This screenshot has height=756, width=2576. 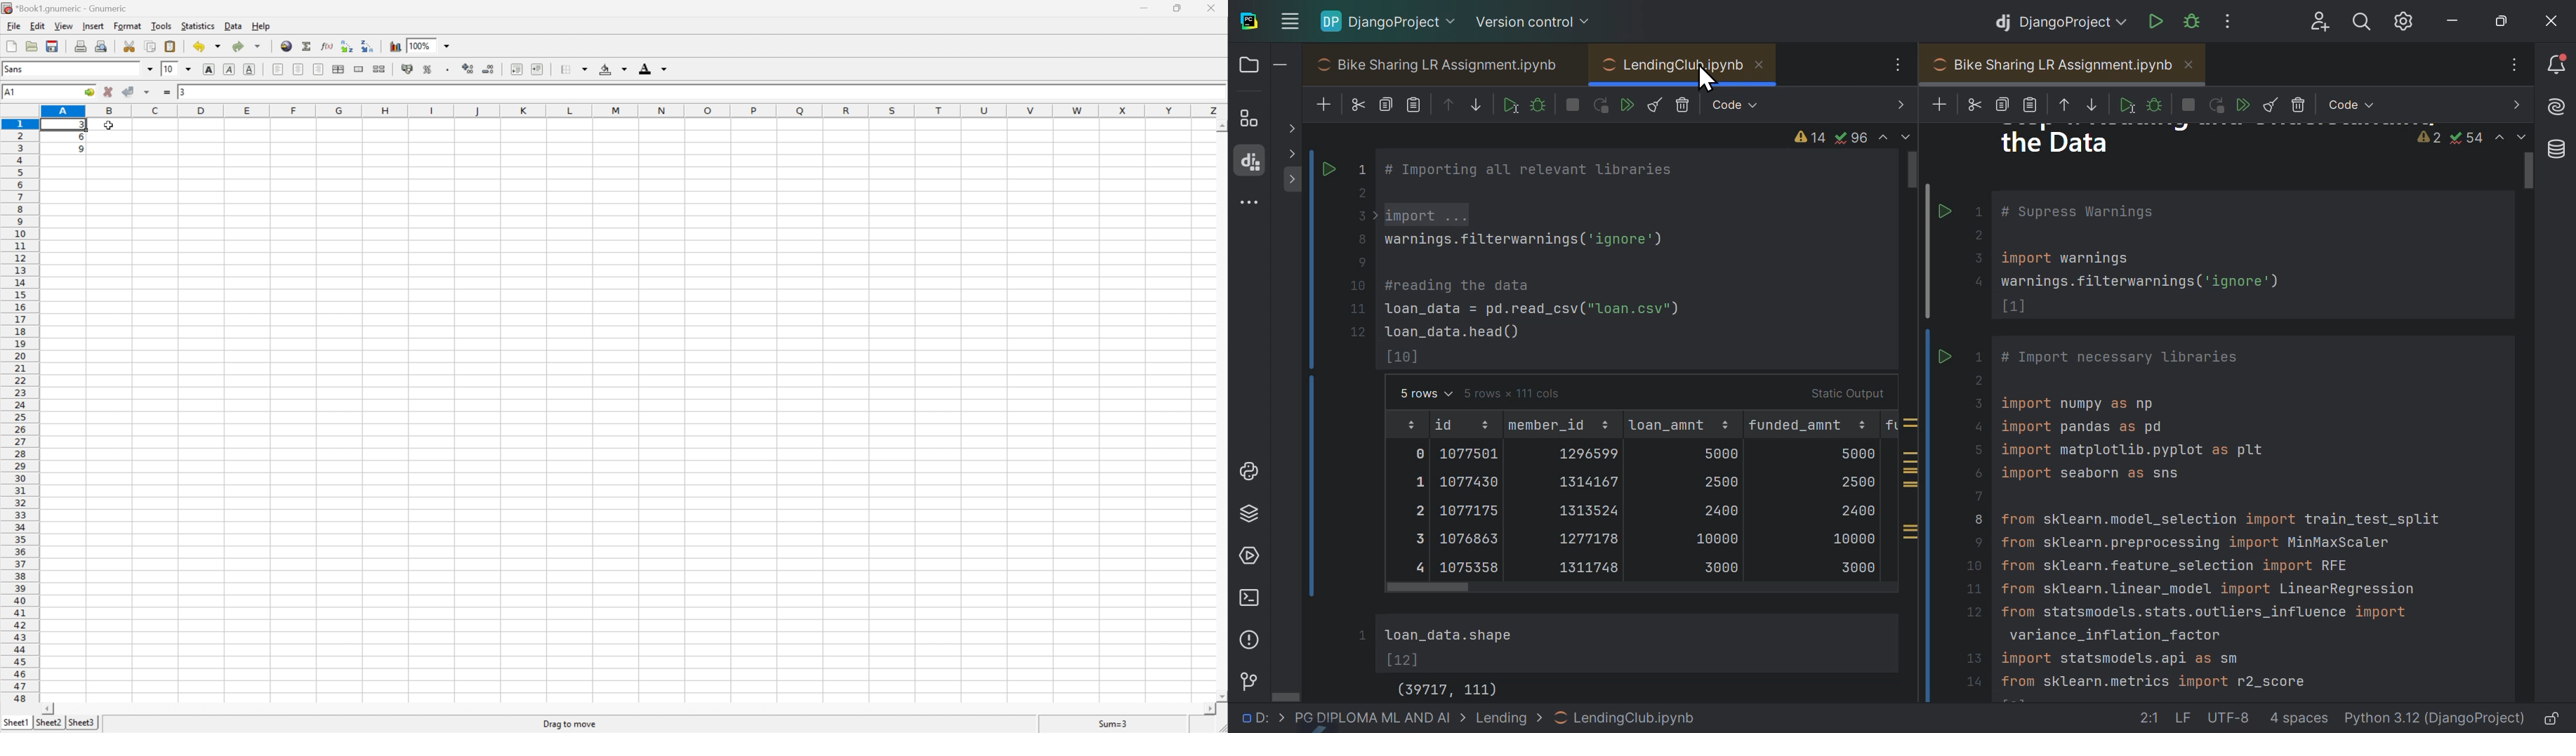 I want to click on Edit a function in current cell, so click(x=326, y=45).